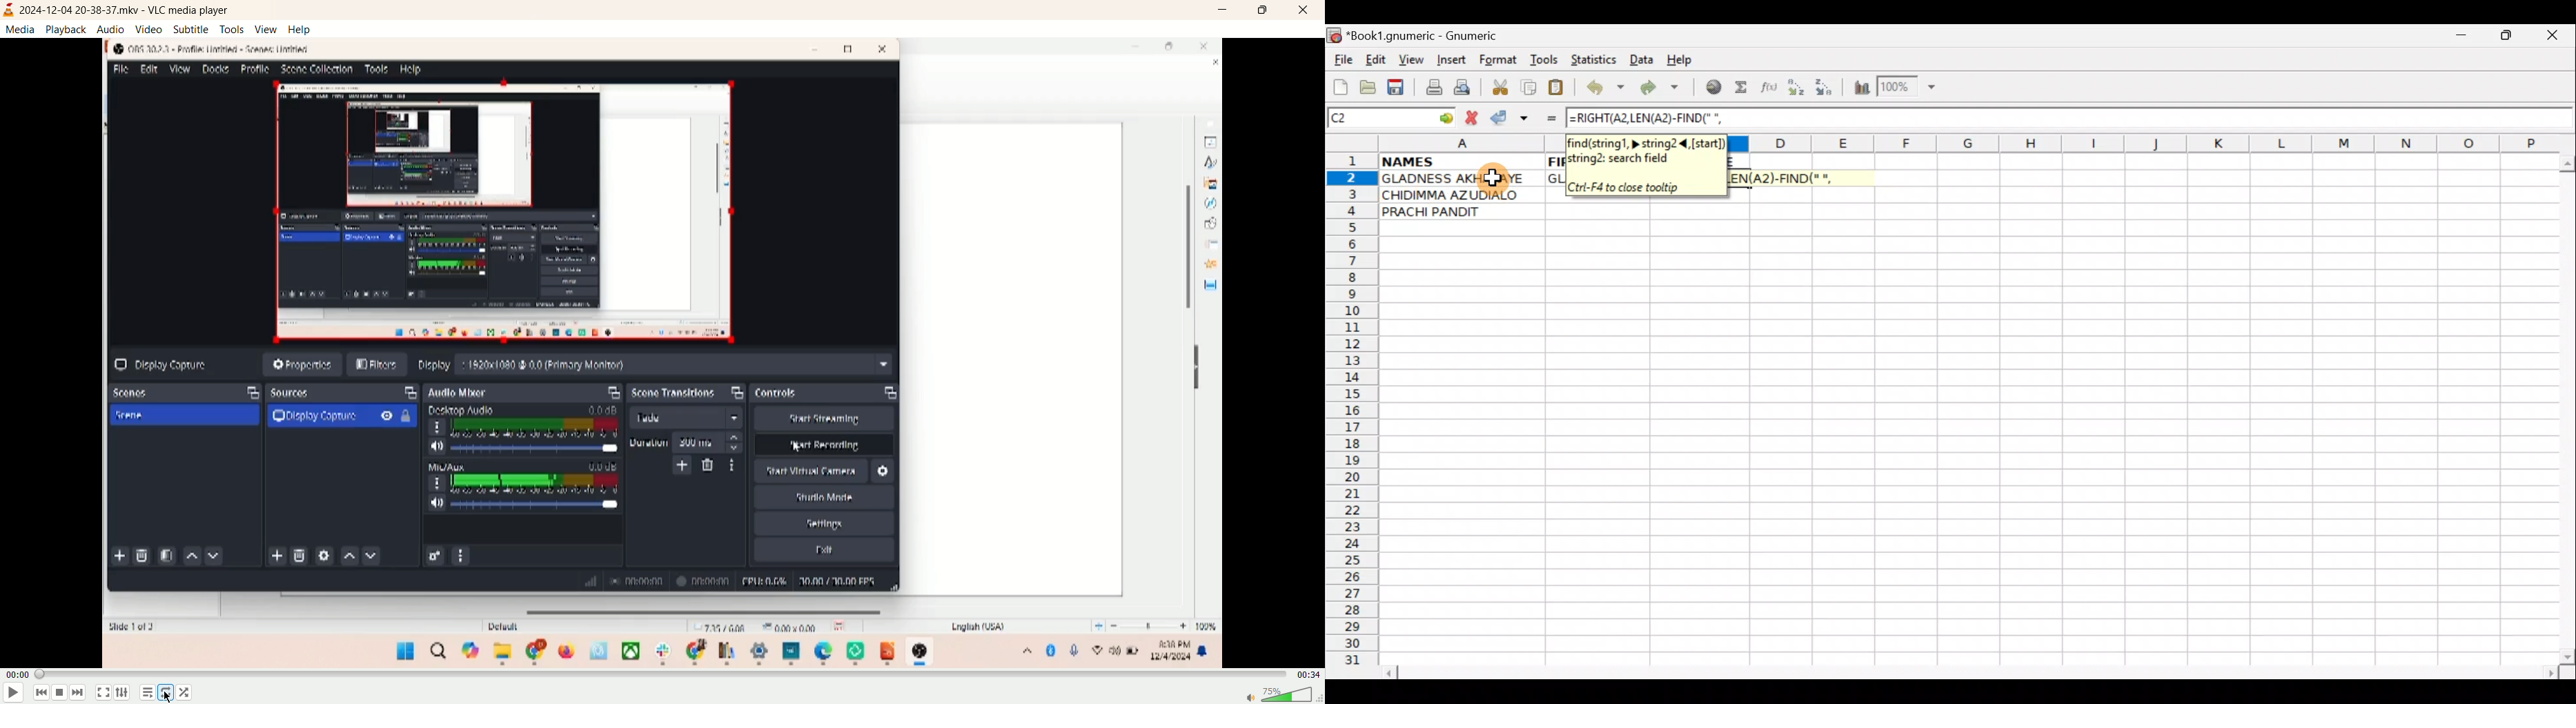 This screenshot has height=728, width=2576. What do you see at coordinates (1908, 89) in the screenshot?
I see `Zoom` at bounding box center [1908, 89].